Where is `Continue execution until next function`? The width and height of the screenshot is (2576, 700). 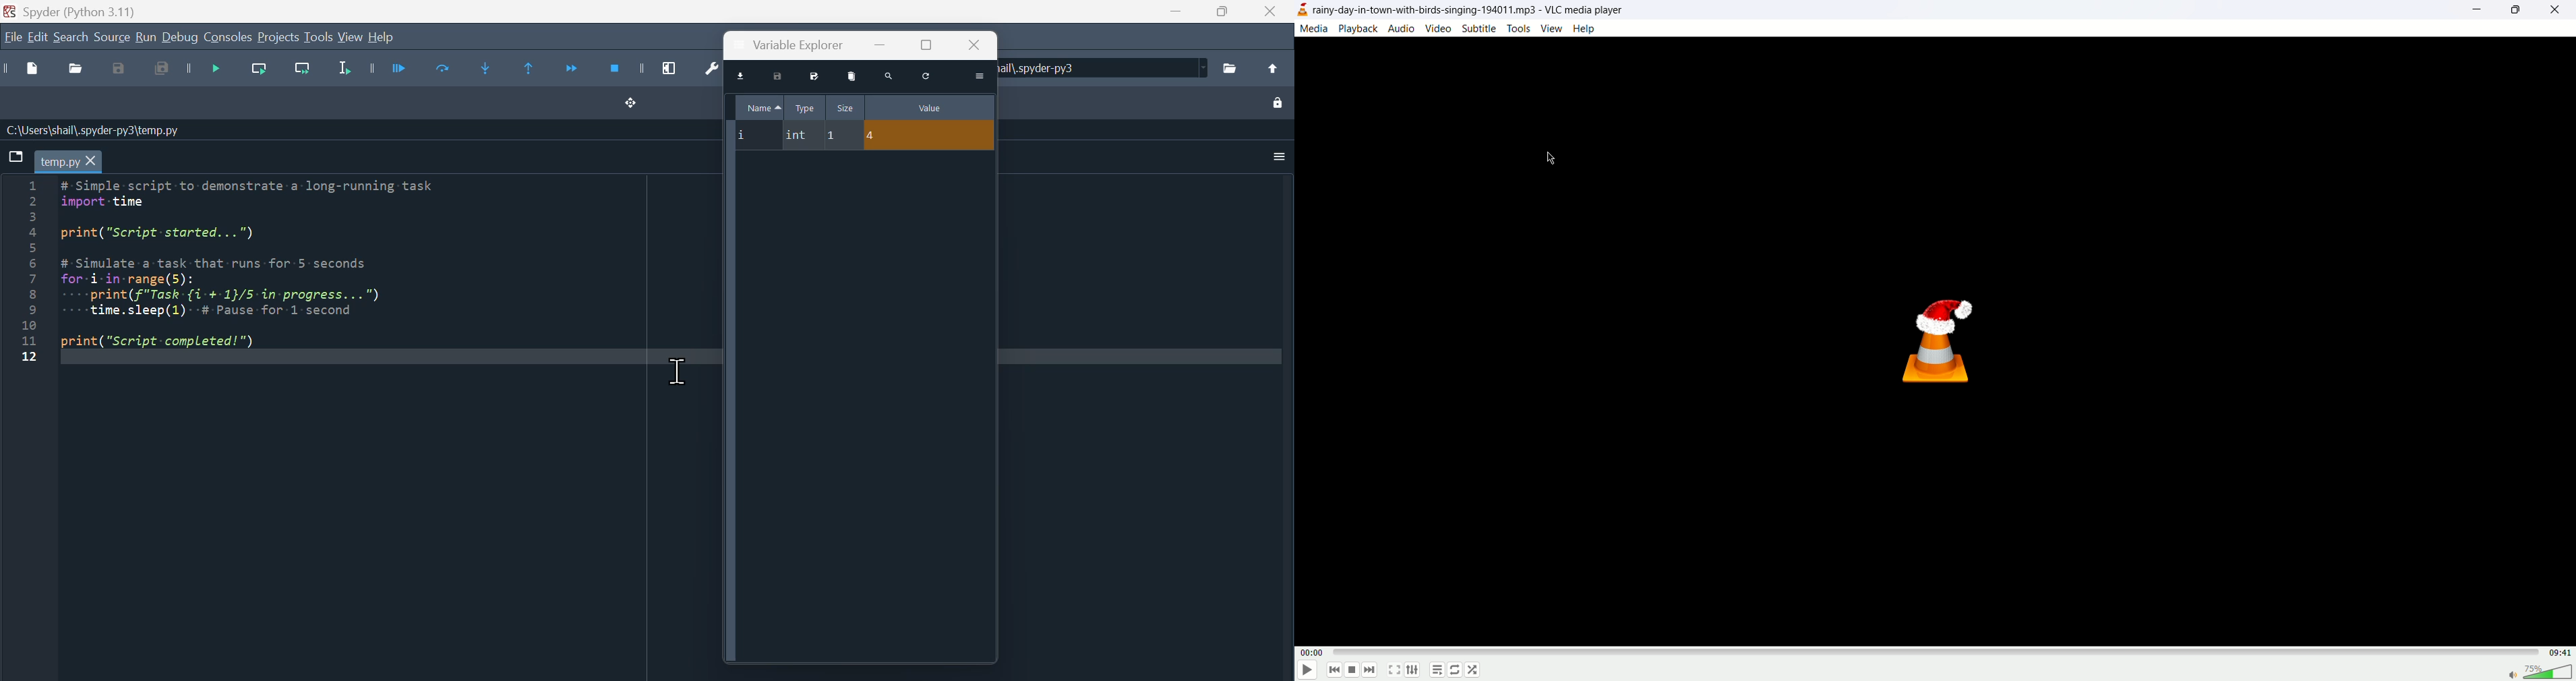
Continue execution until next function is located at coordinates (571, 71).